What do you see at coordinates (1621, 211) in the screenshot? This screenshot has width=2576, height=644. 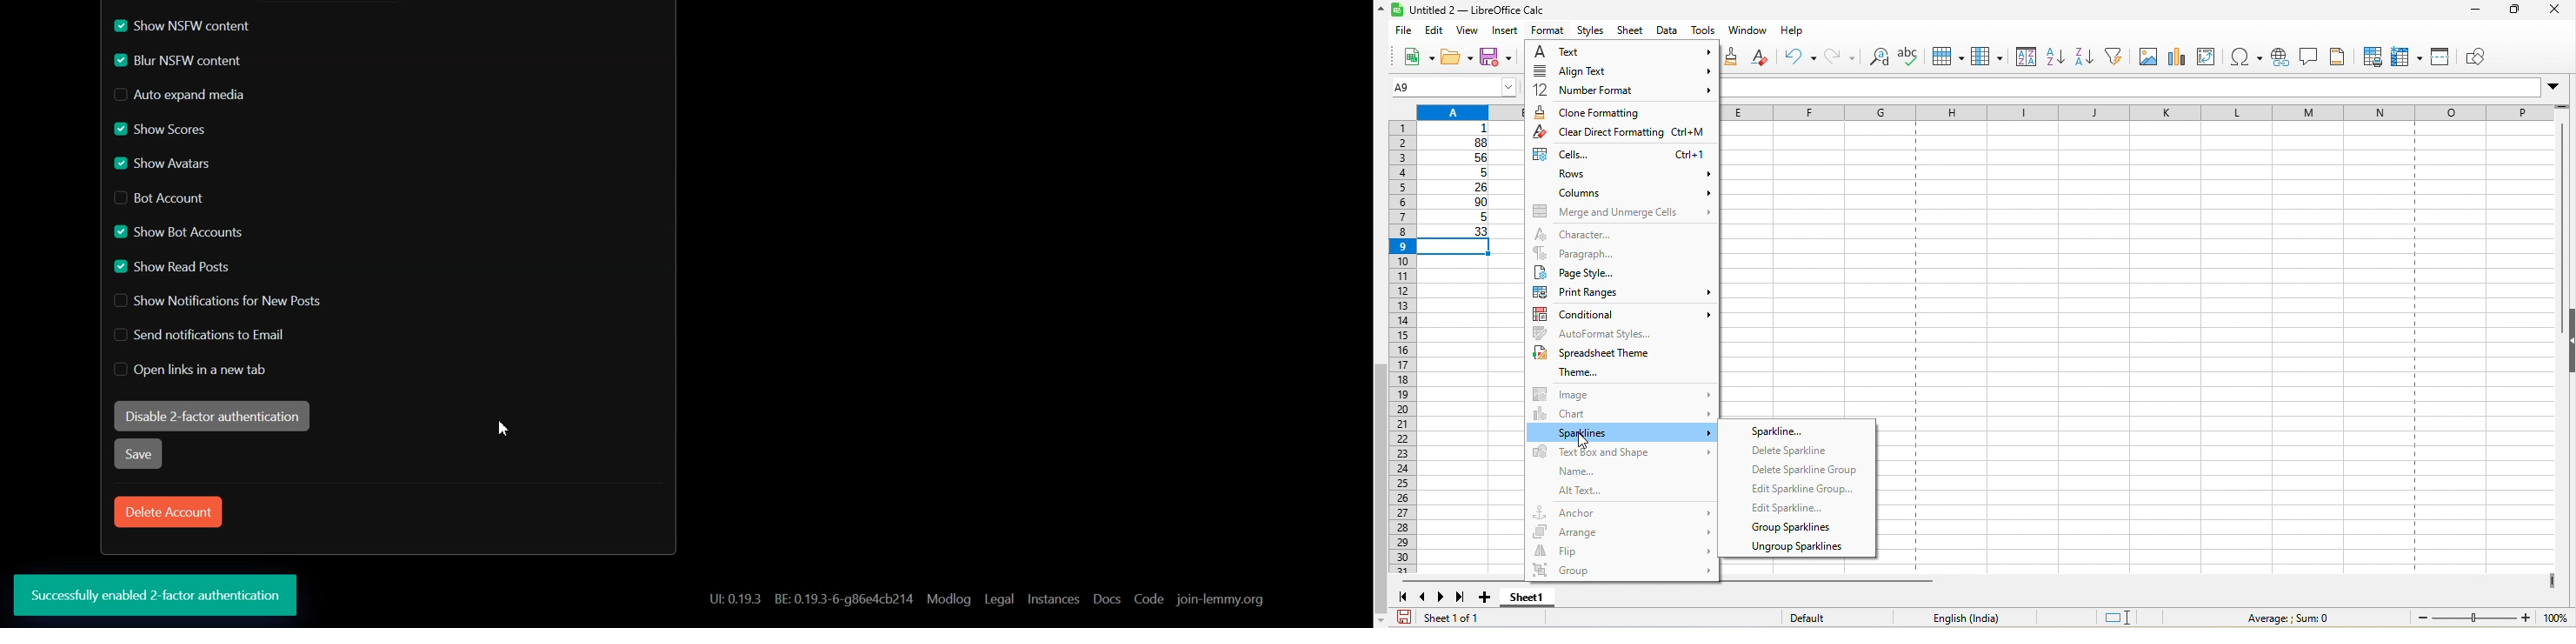 I see `merge unmerge cells` at bounding box center [1621, 211].